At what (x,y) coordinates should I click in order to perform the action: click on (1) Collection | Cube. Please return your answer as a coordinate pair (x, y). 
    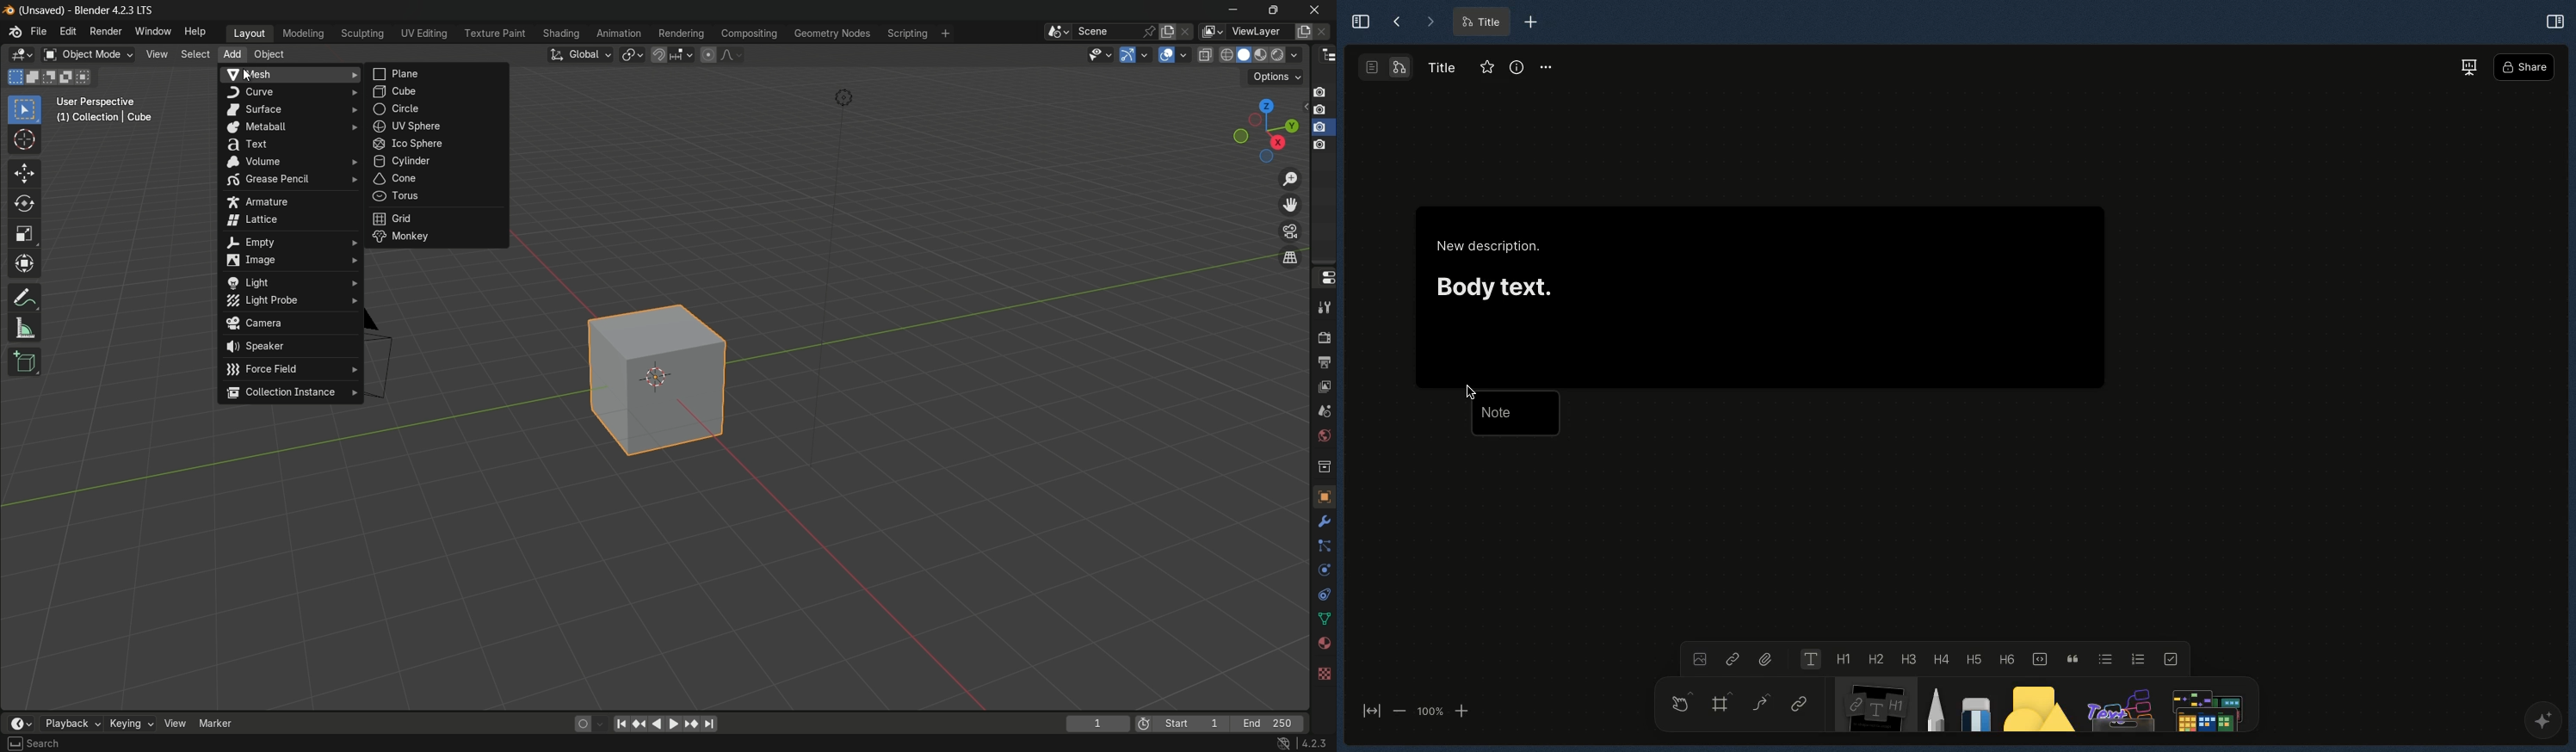
    Looking at the image, I should click on (104, 118).